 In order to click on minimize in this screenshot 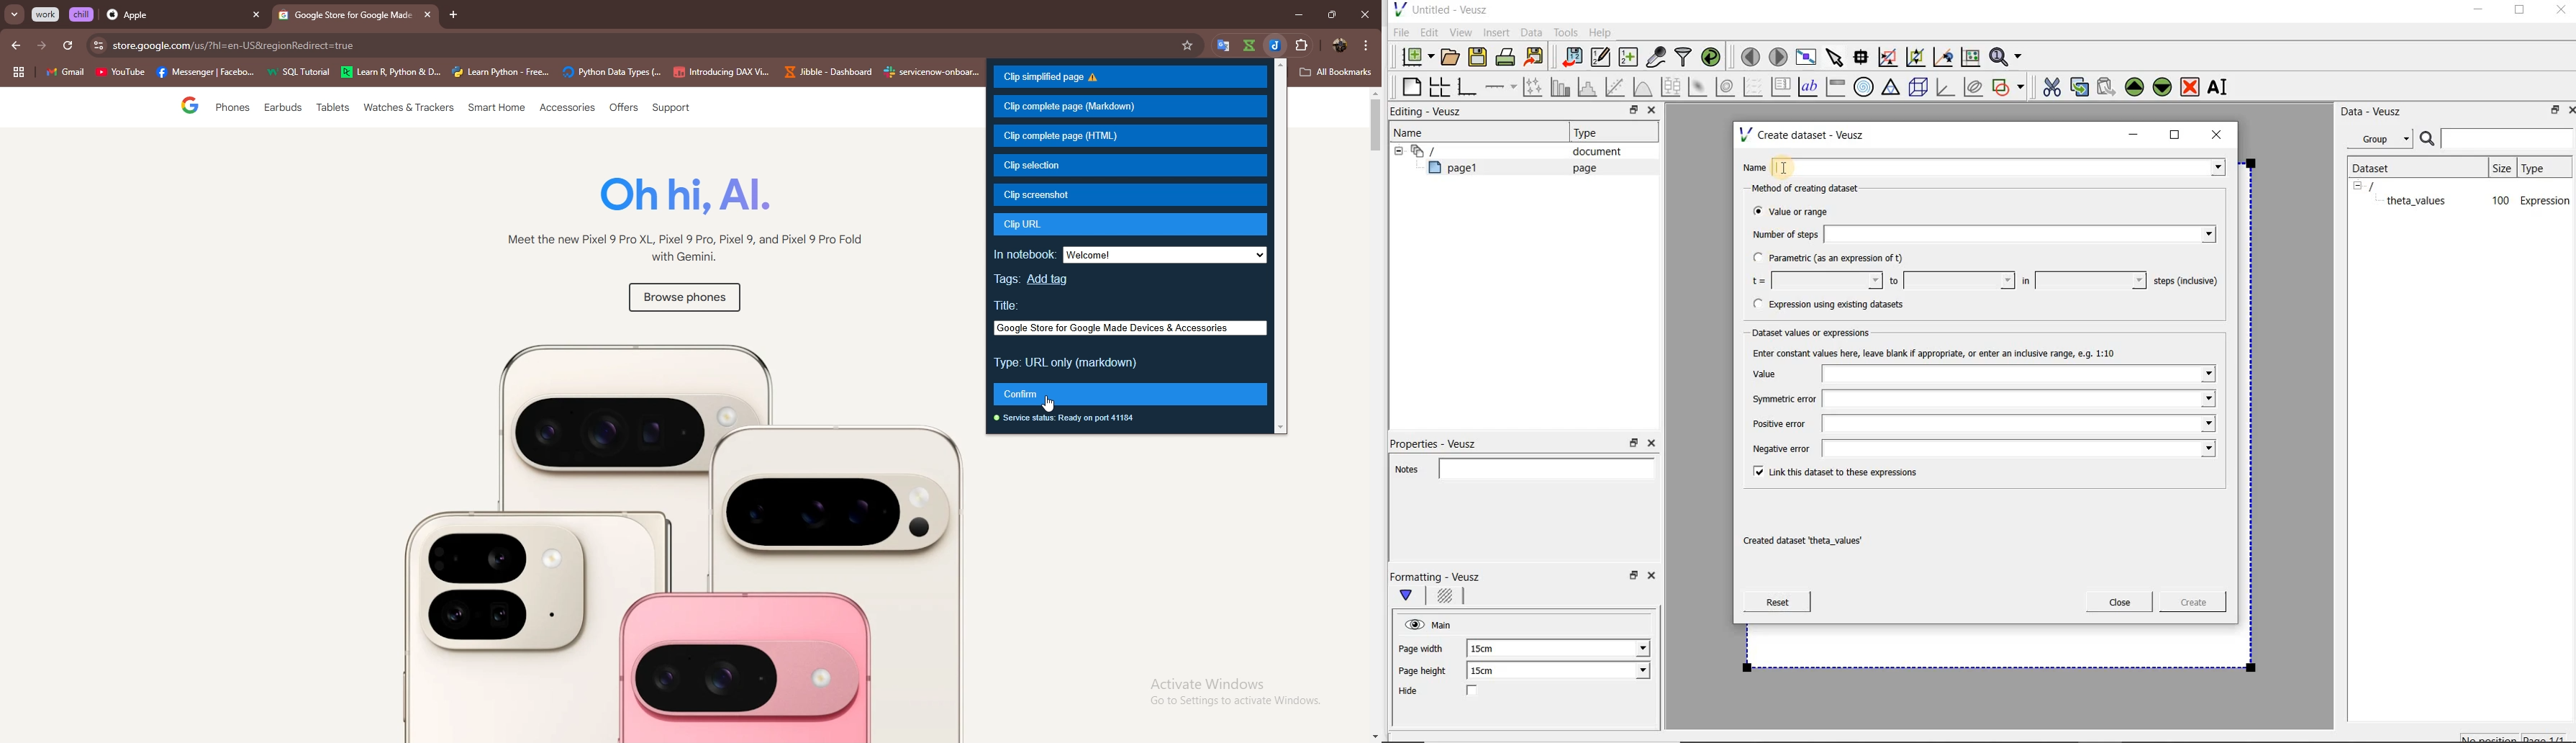, I will do `click(1294, 15)`.